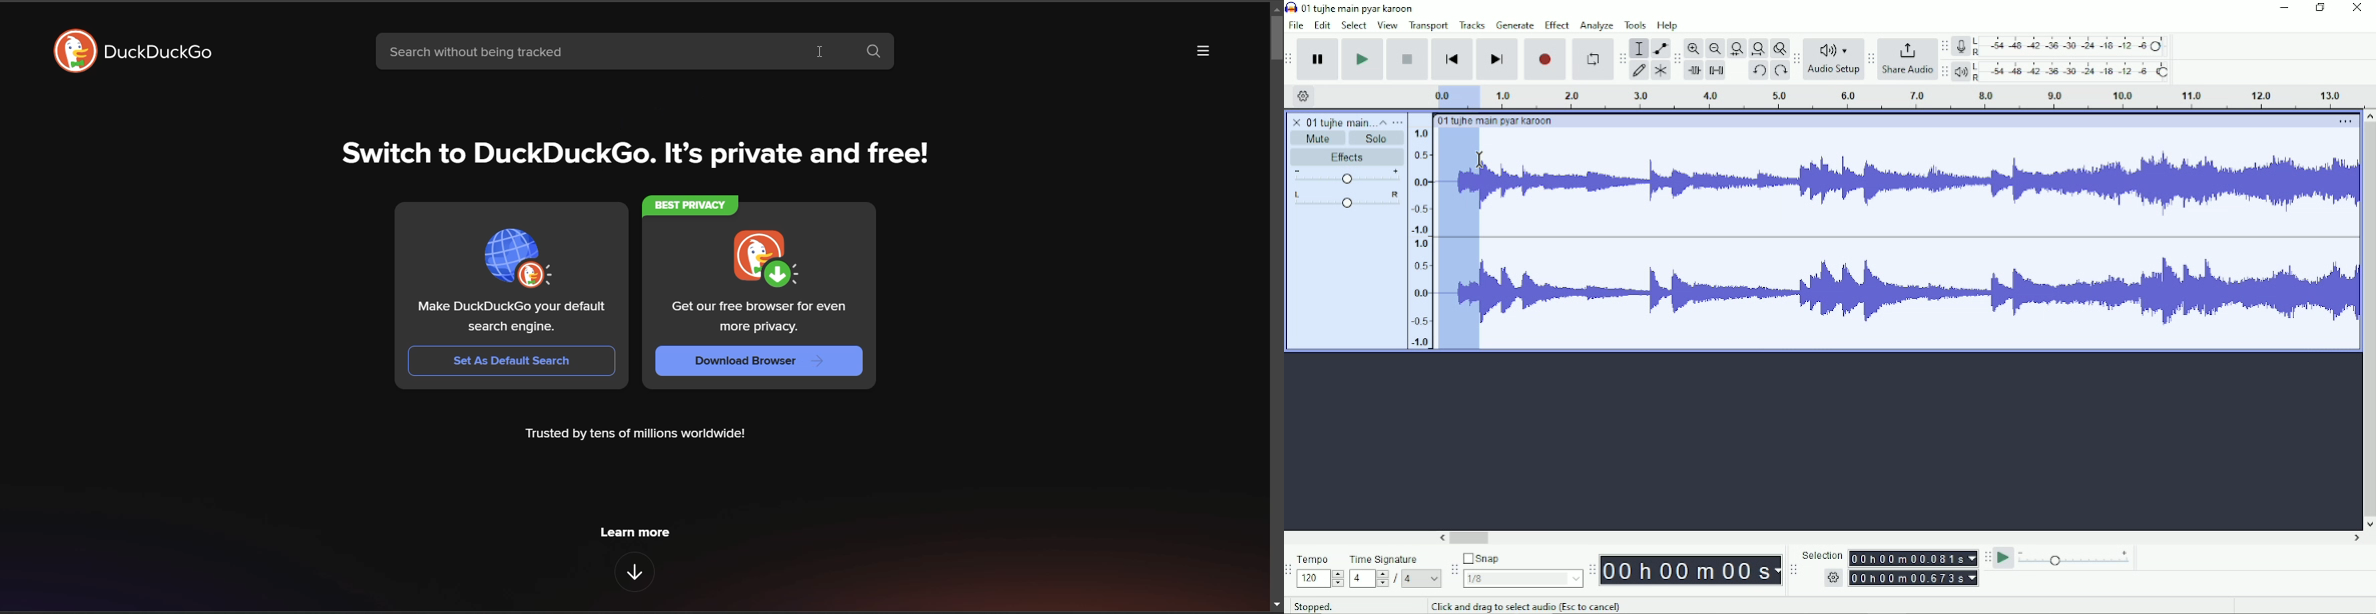 This screenshot has width=2380, height=616. What do you see at coordinates (2063, 46) in the screenshot?
I see `Record Meter` at bounding box center [2063, 46].